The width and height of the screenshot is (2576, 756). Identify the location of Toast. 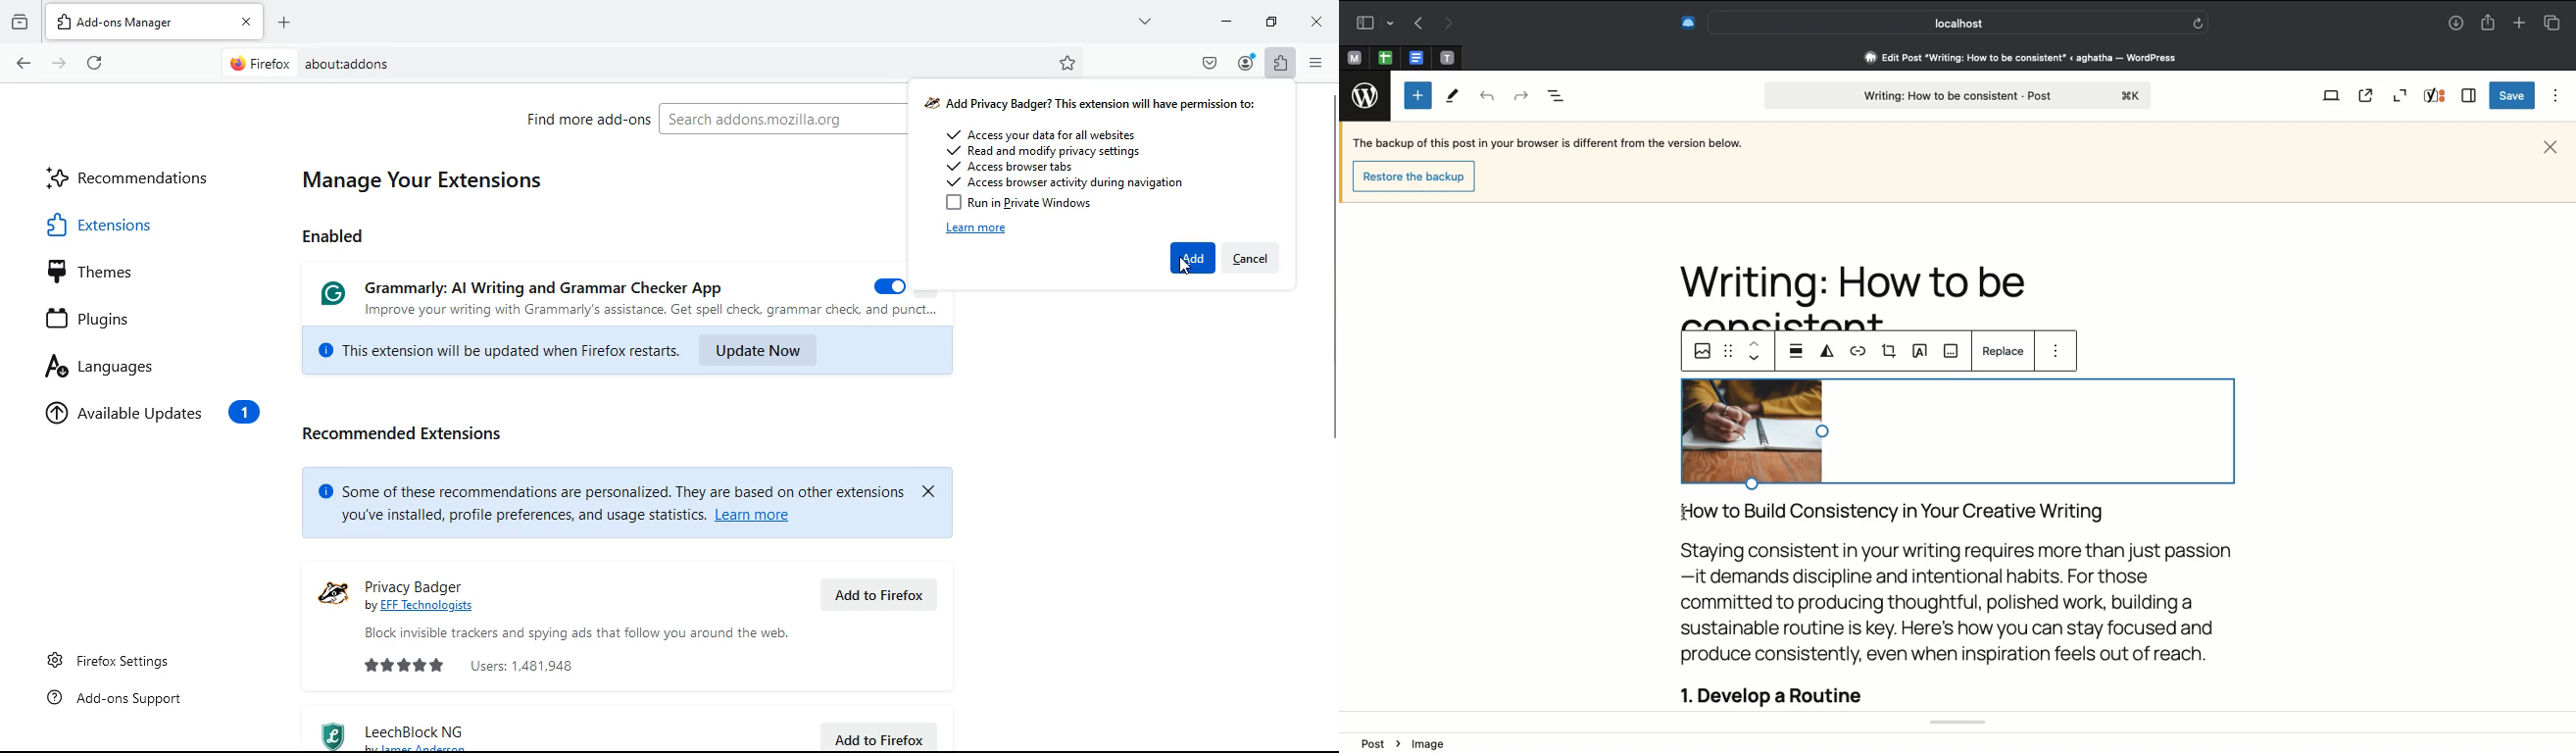
(1963, 724).